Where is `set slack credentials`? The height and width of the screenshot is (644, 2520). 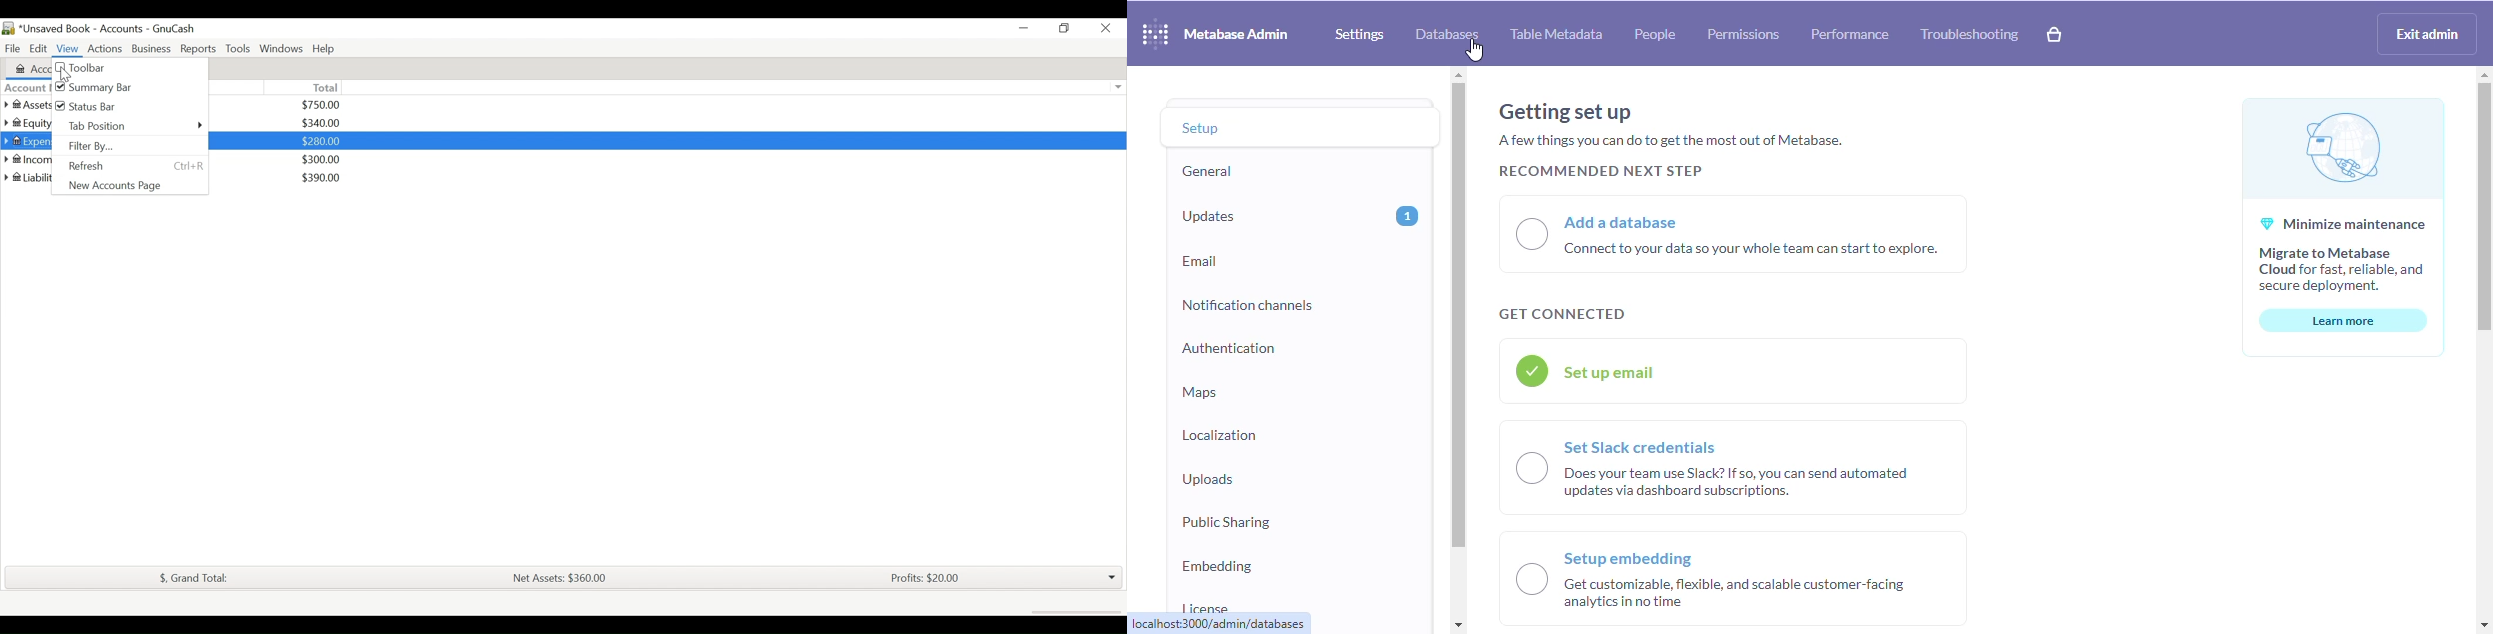 set slack credentials is located at coordinates (1733, 467).